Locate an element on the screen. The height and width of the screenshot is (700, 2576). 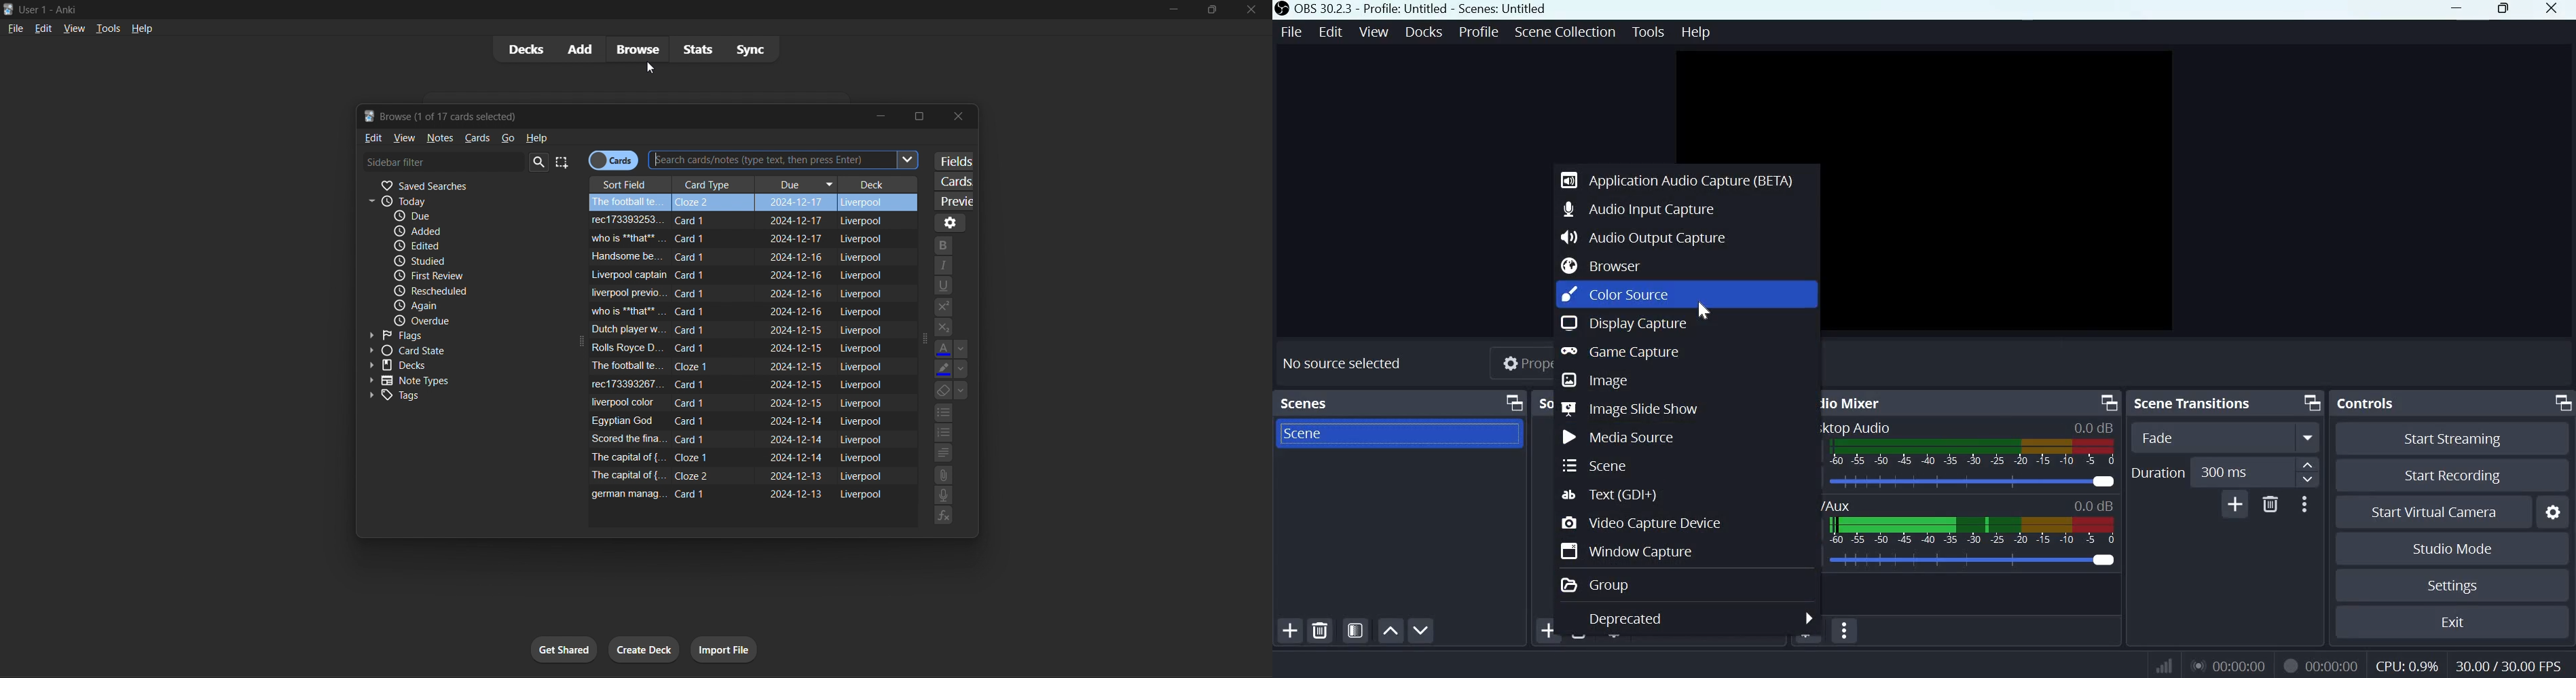
browse is located at coordinates (637, 49).